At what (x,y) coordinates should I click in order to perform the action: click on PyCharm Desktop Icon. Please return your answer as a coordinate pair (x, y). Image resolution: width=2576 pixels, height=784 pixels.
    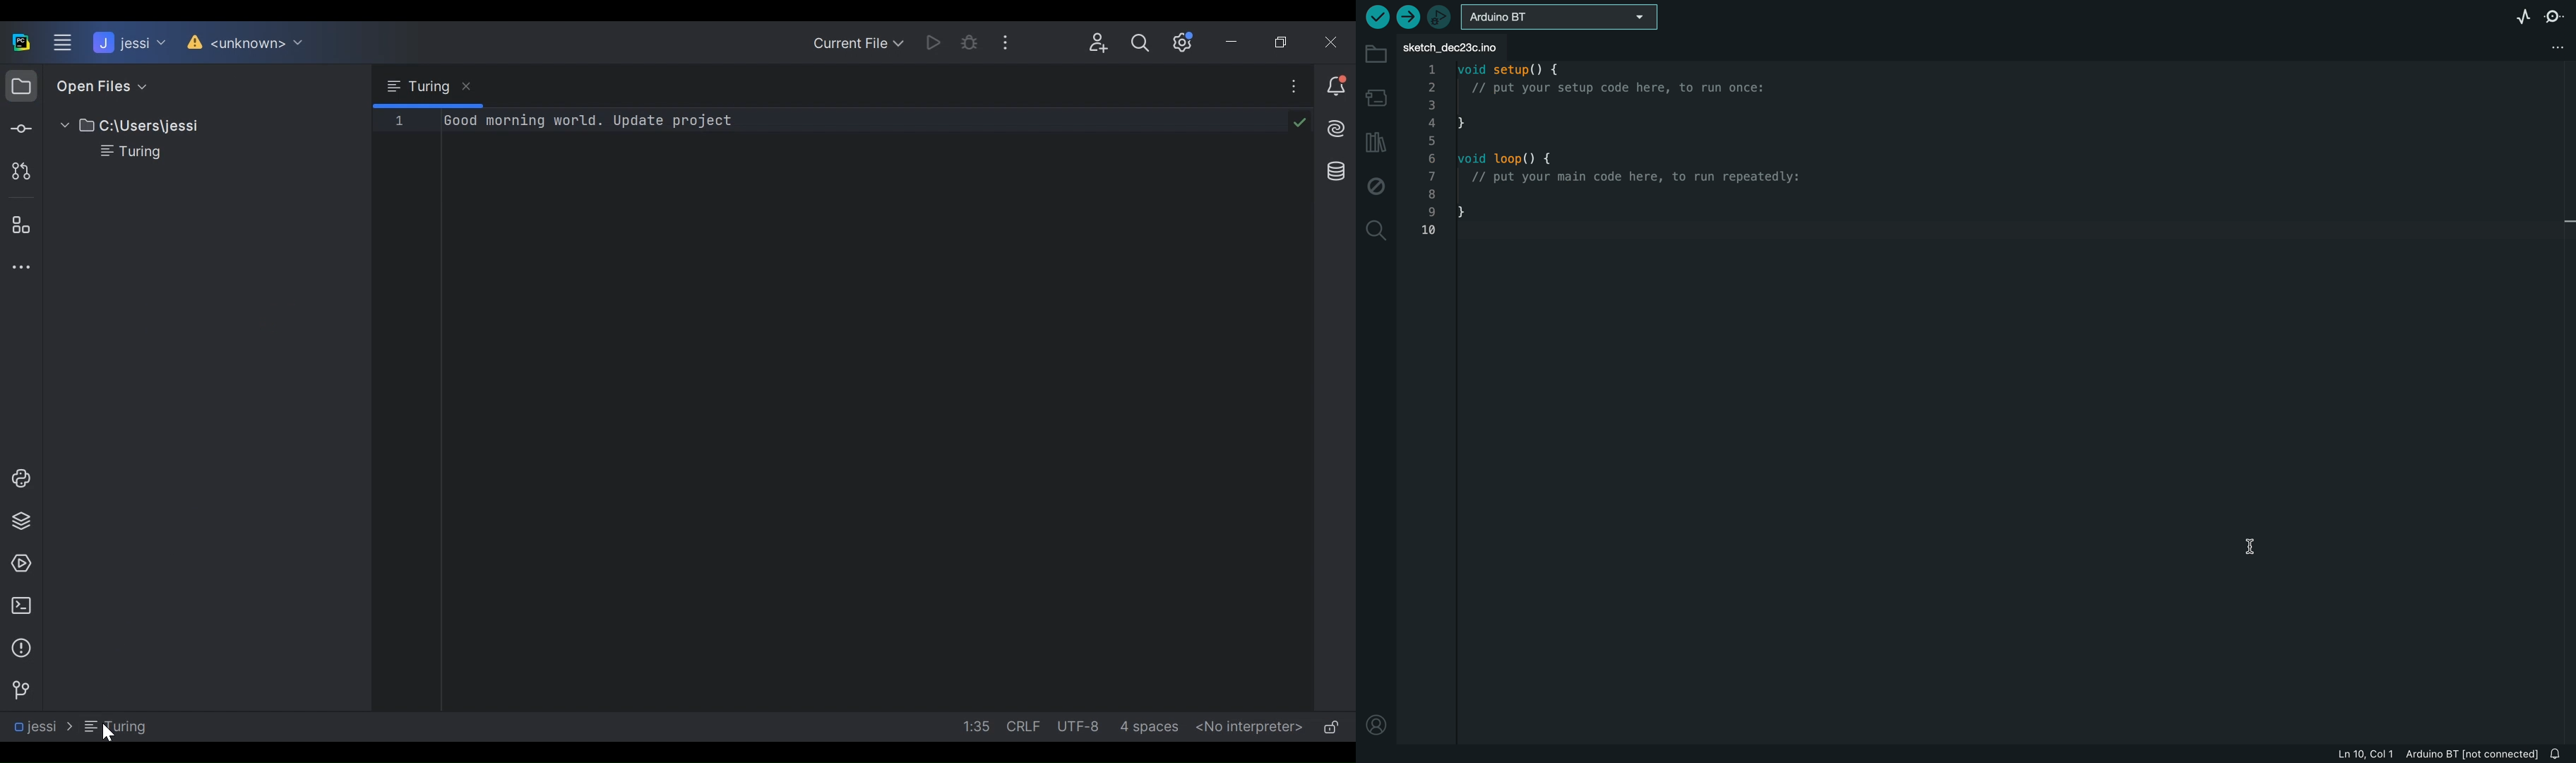
    Looking at the image, I should click on (21, 44).